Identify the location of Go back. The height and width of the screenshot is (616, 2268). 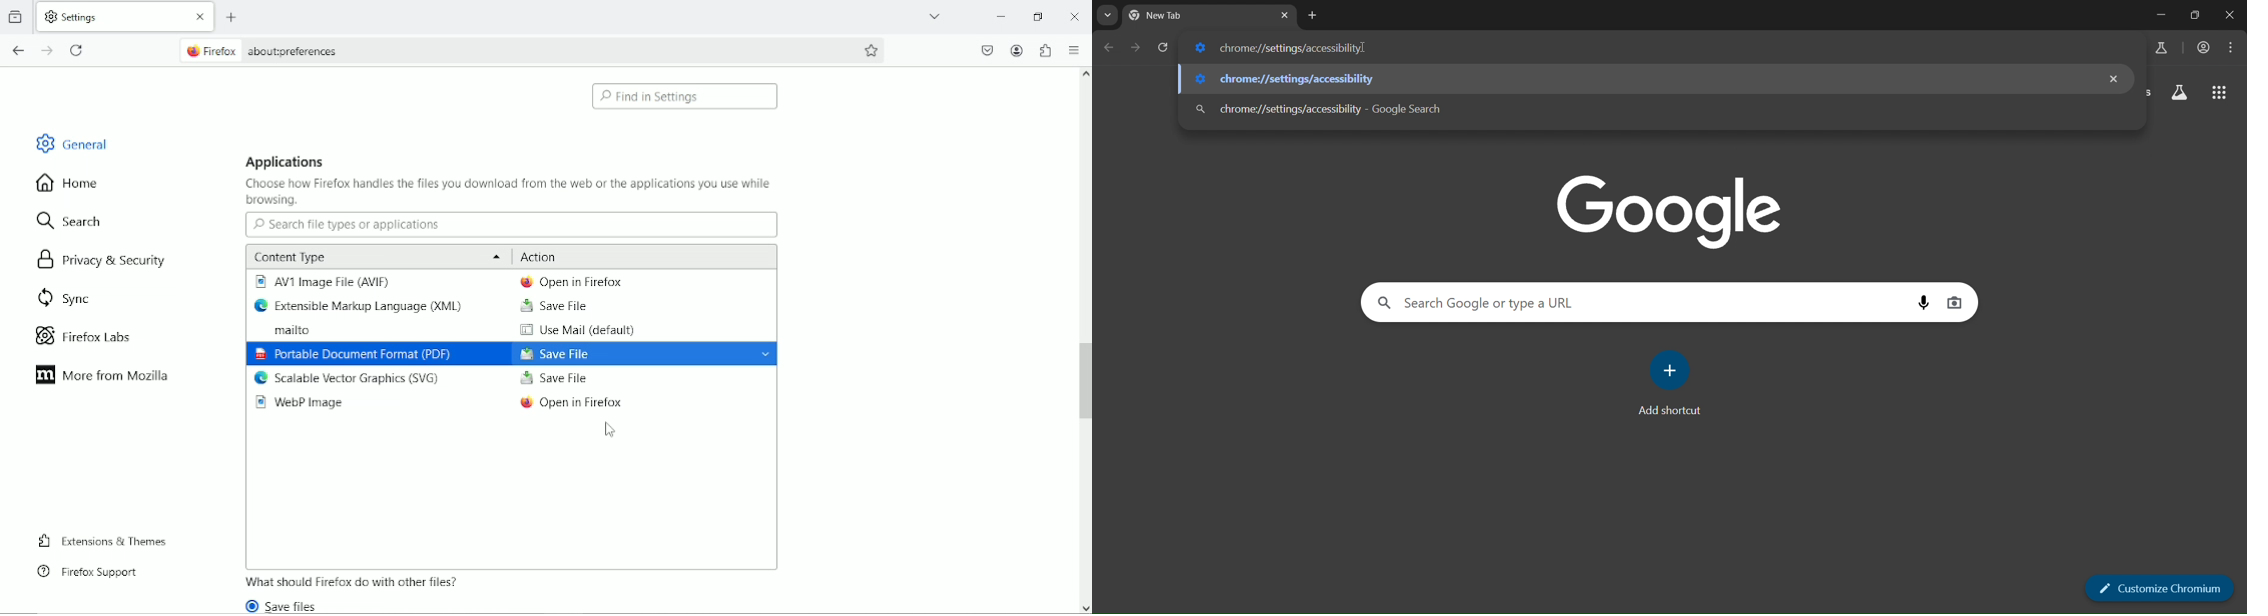
(18, 51).